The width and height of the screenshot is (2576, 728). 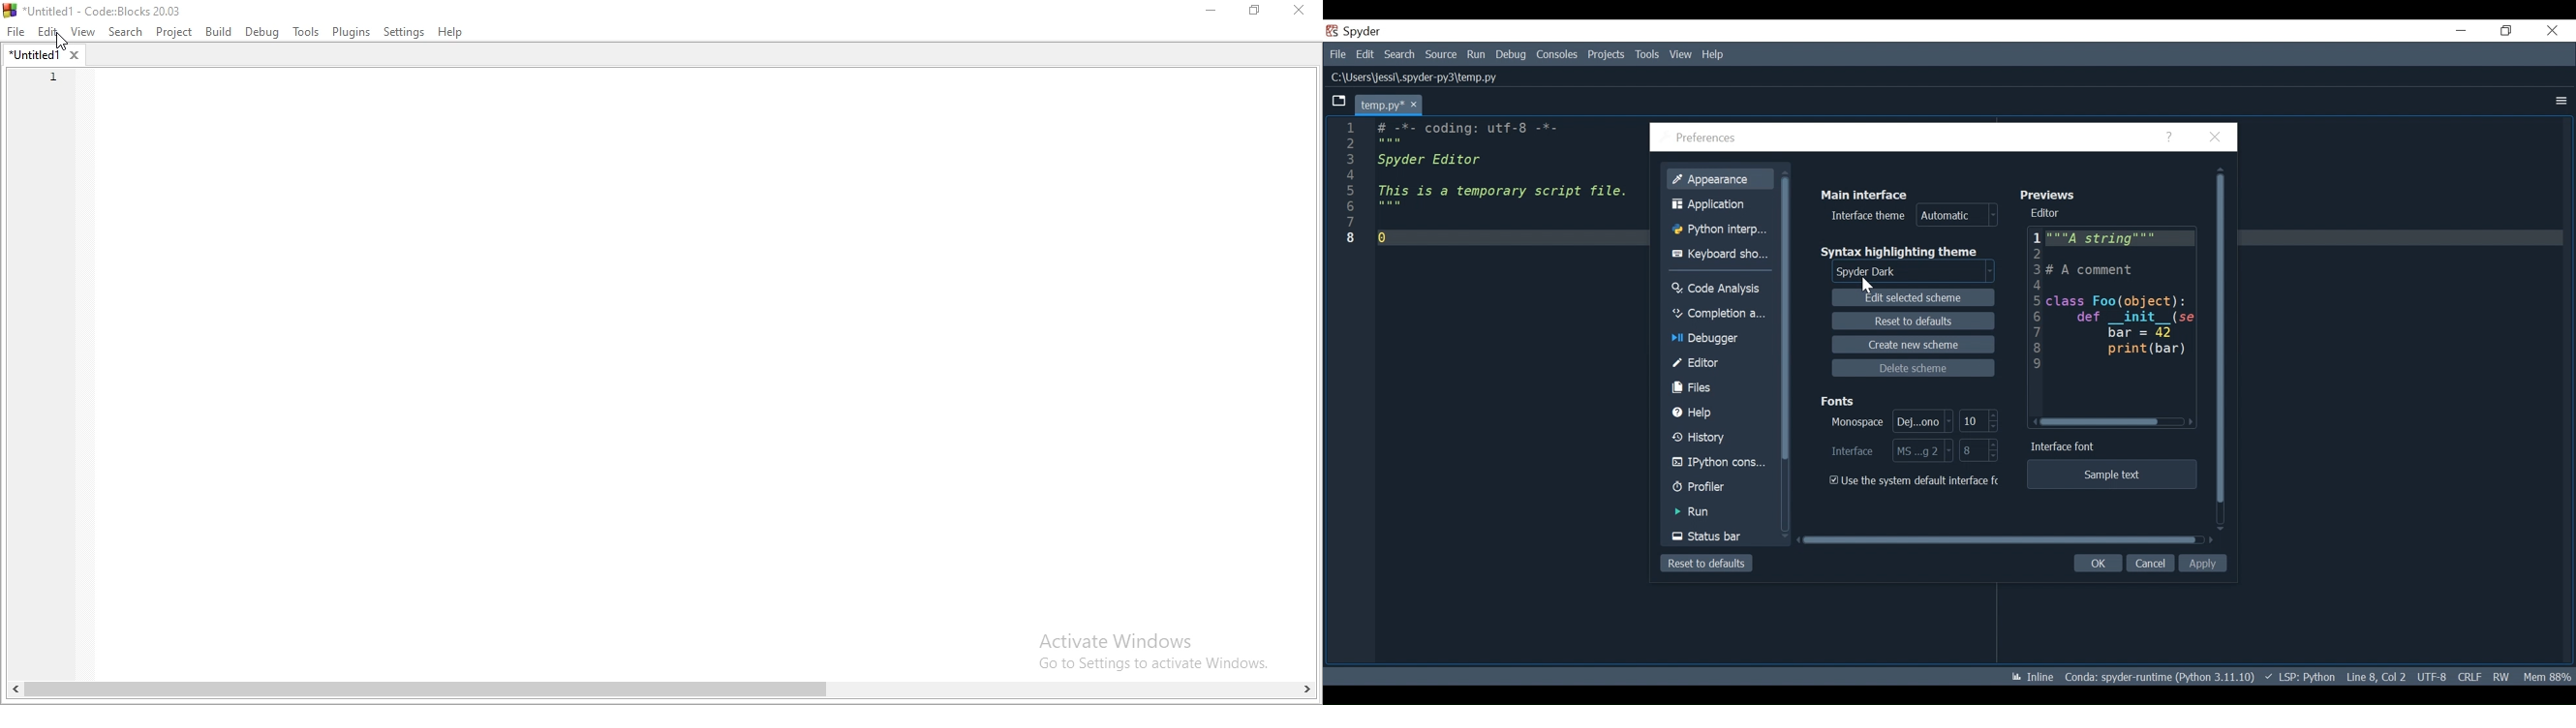 I want to click on debug, so click(x=264, y=32).